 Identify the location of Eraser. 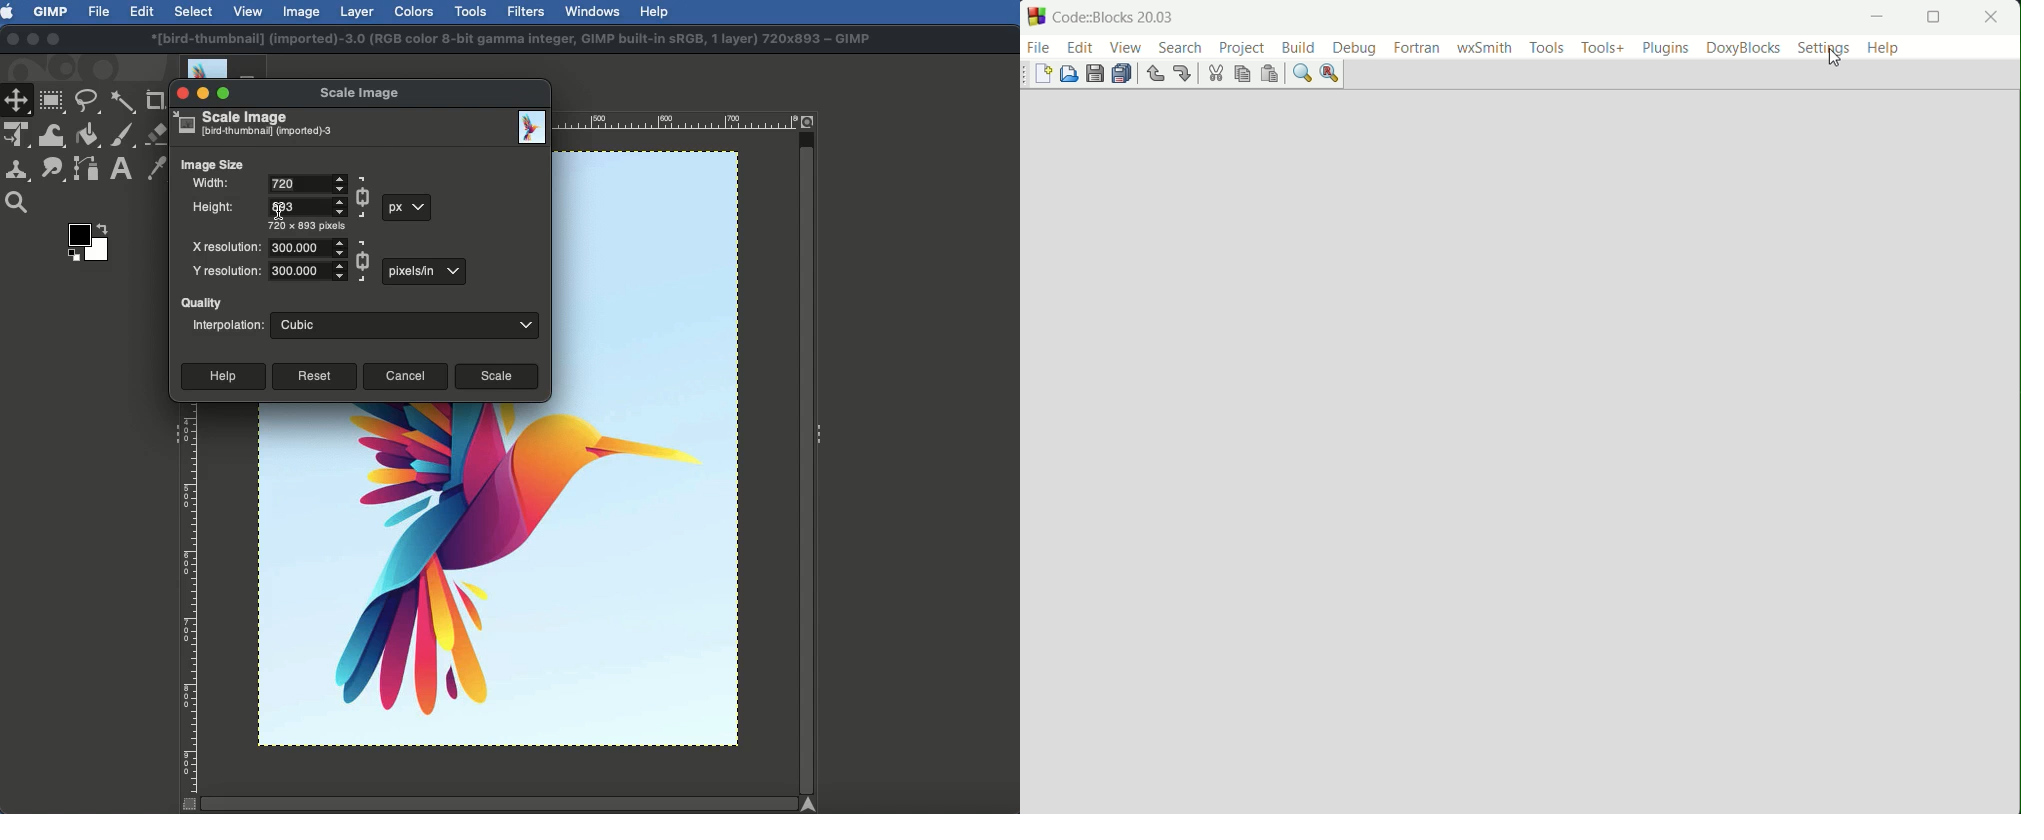
(156, 134).